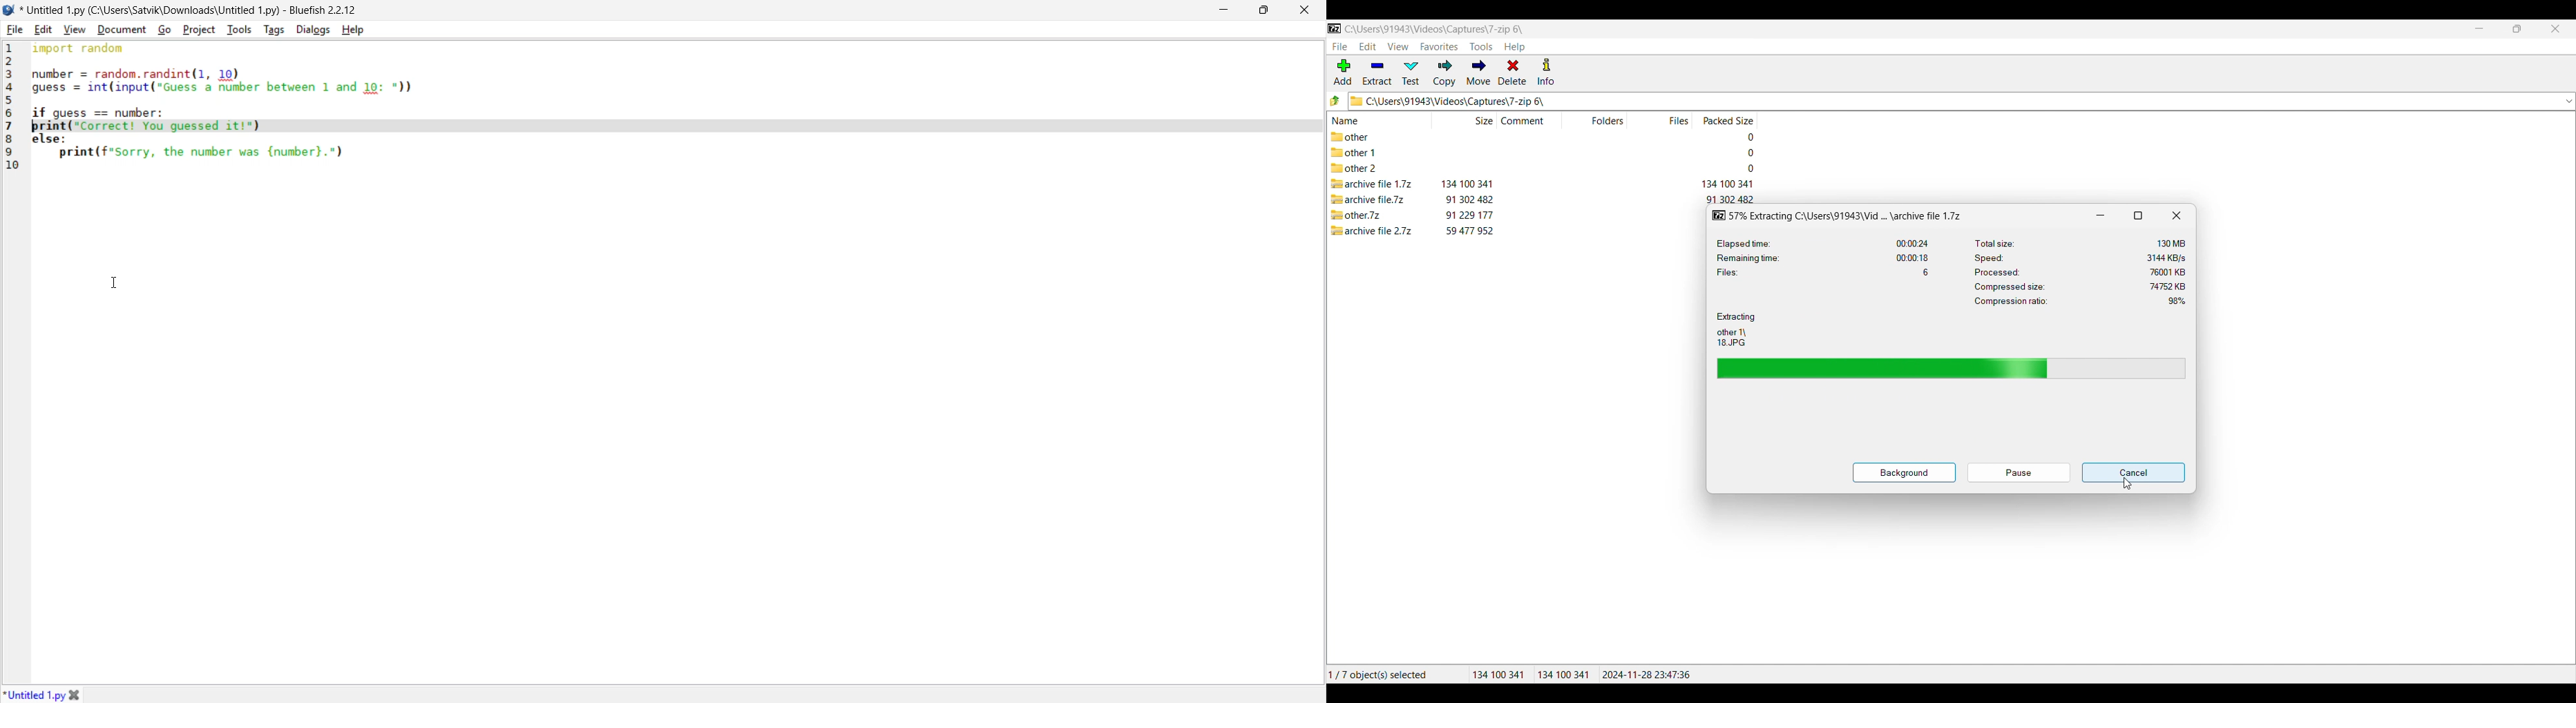 The width and height of the screenshot is (2576, 728). Describe the element at coordinates (1444, 73) in the screenshot. I see `Copy` at that location.